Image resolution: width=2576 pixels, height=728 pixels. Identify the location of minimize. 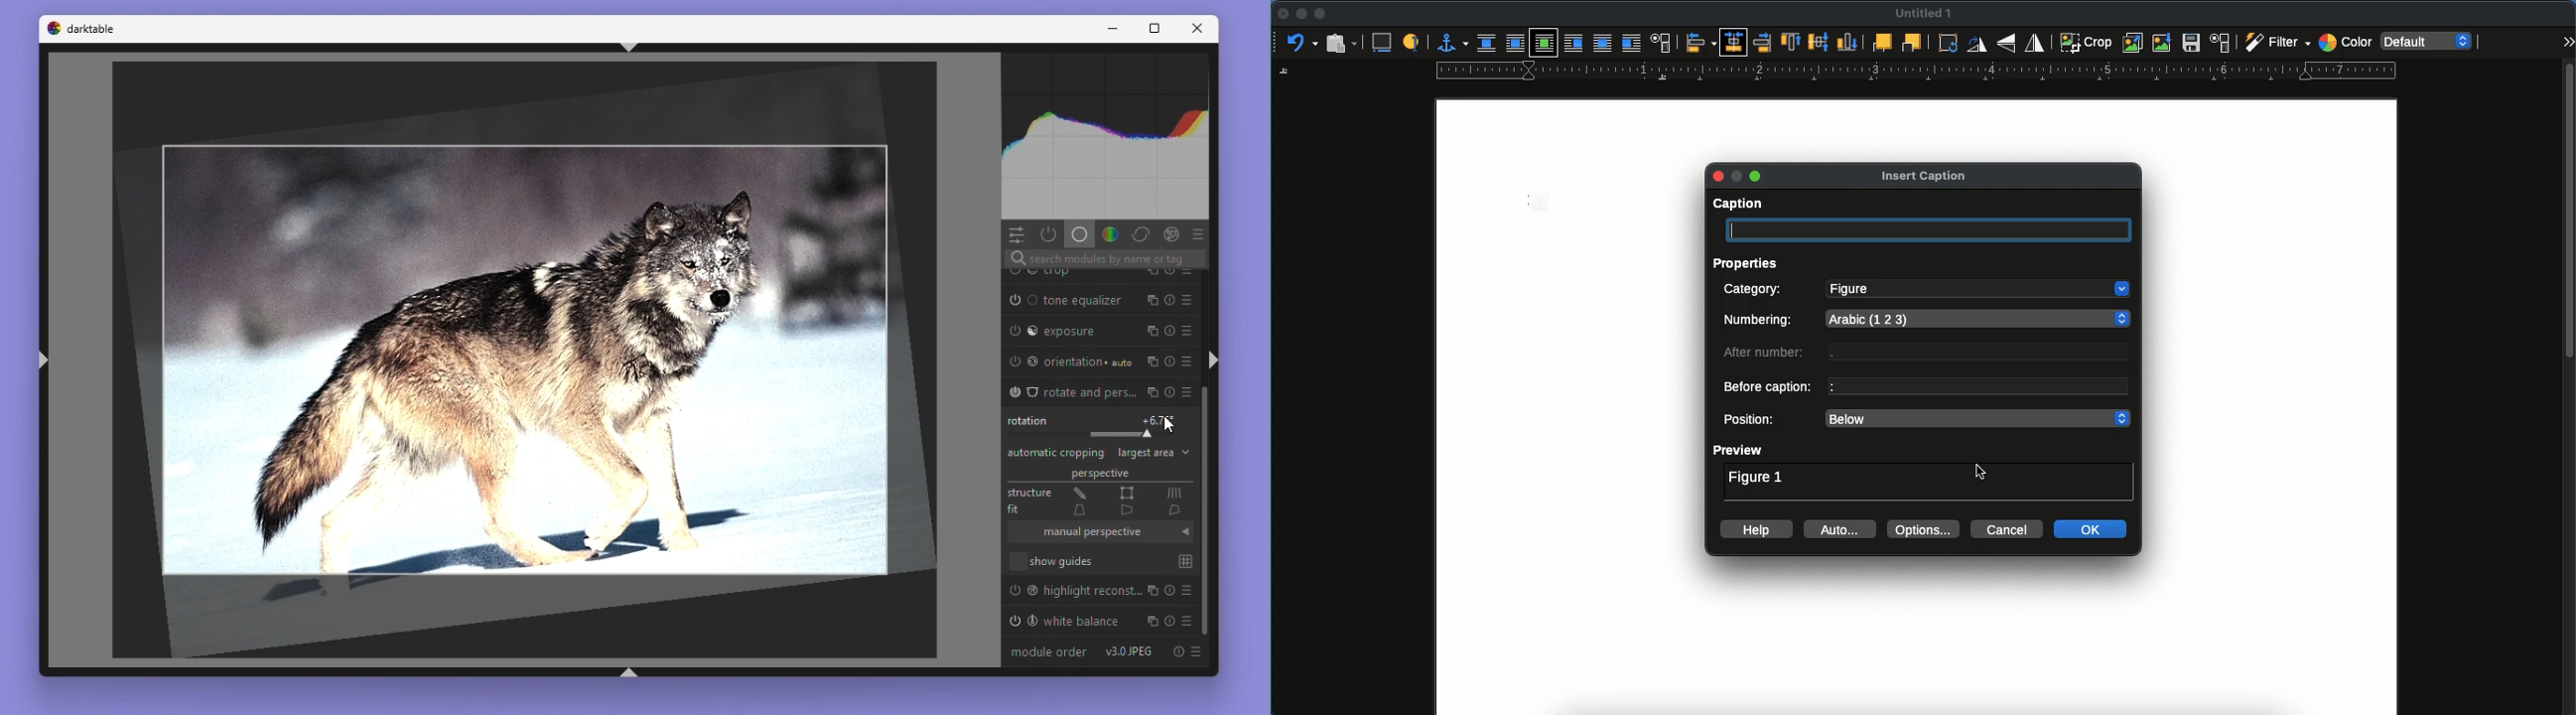
(1299, 14).